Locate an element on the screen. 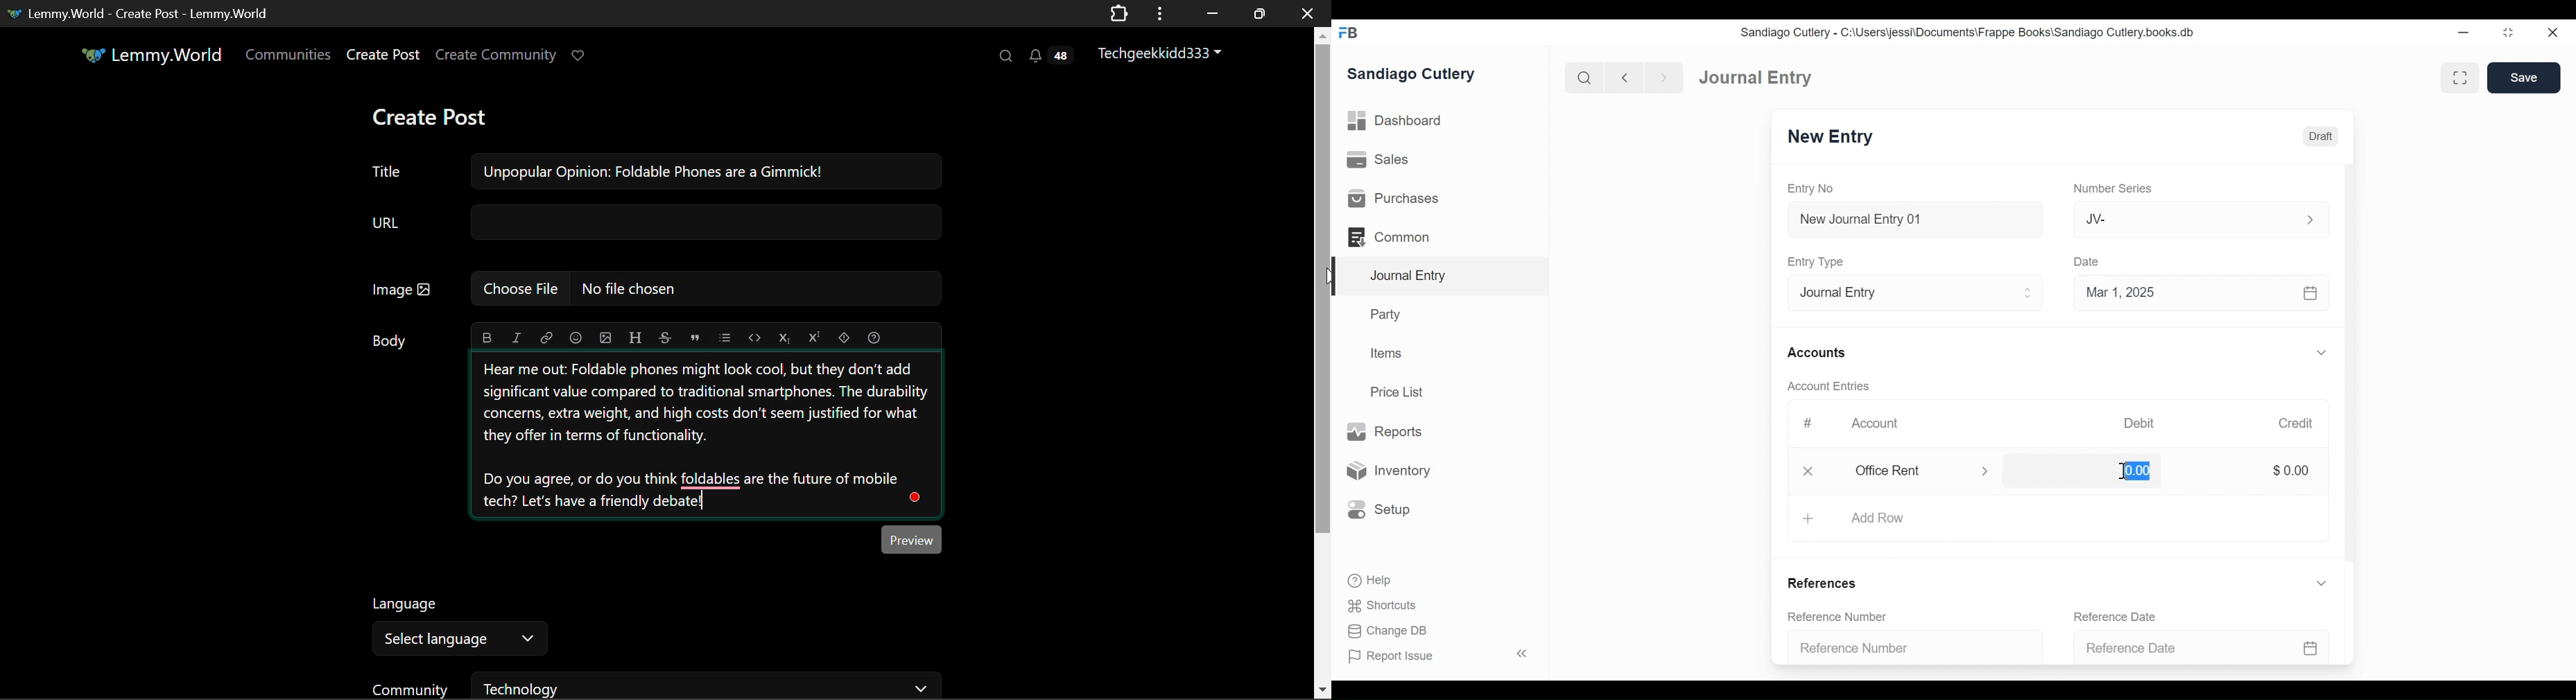  $0.00 is located at coordinates (2290, 471).